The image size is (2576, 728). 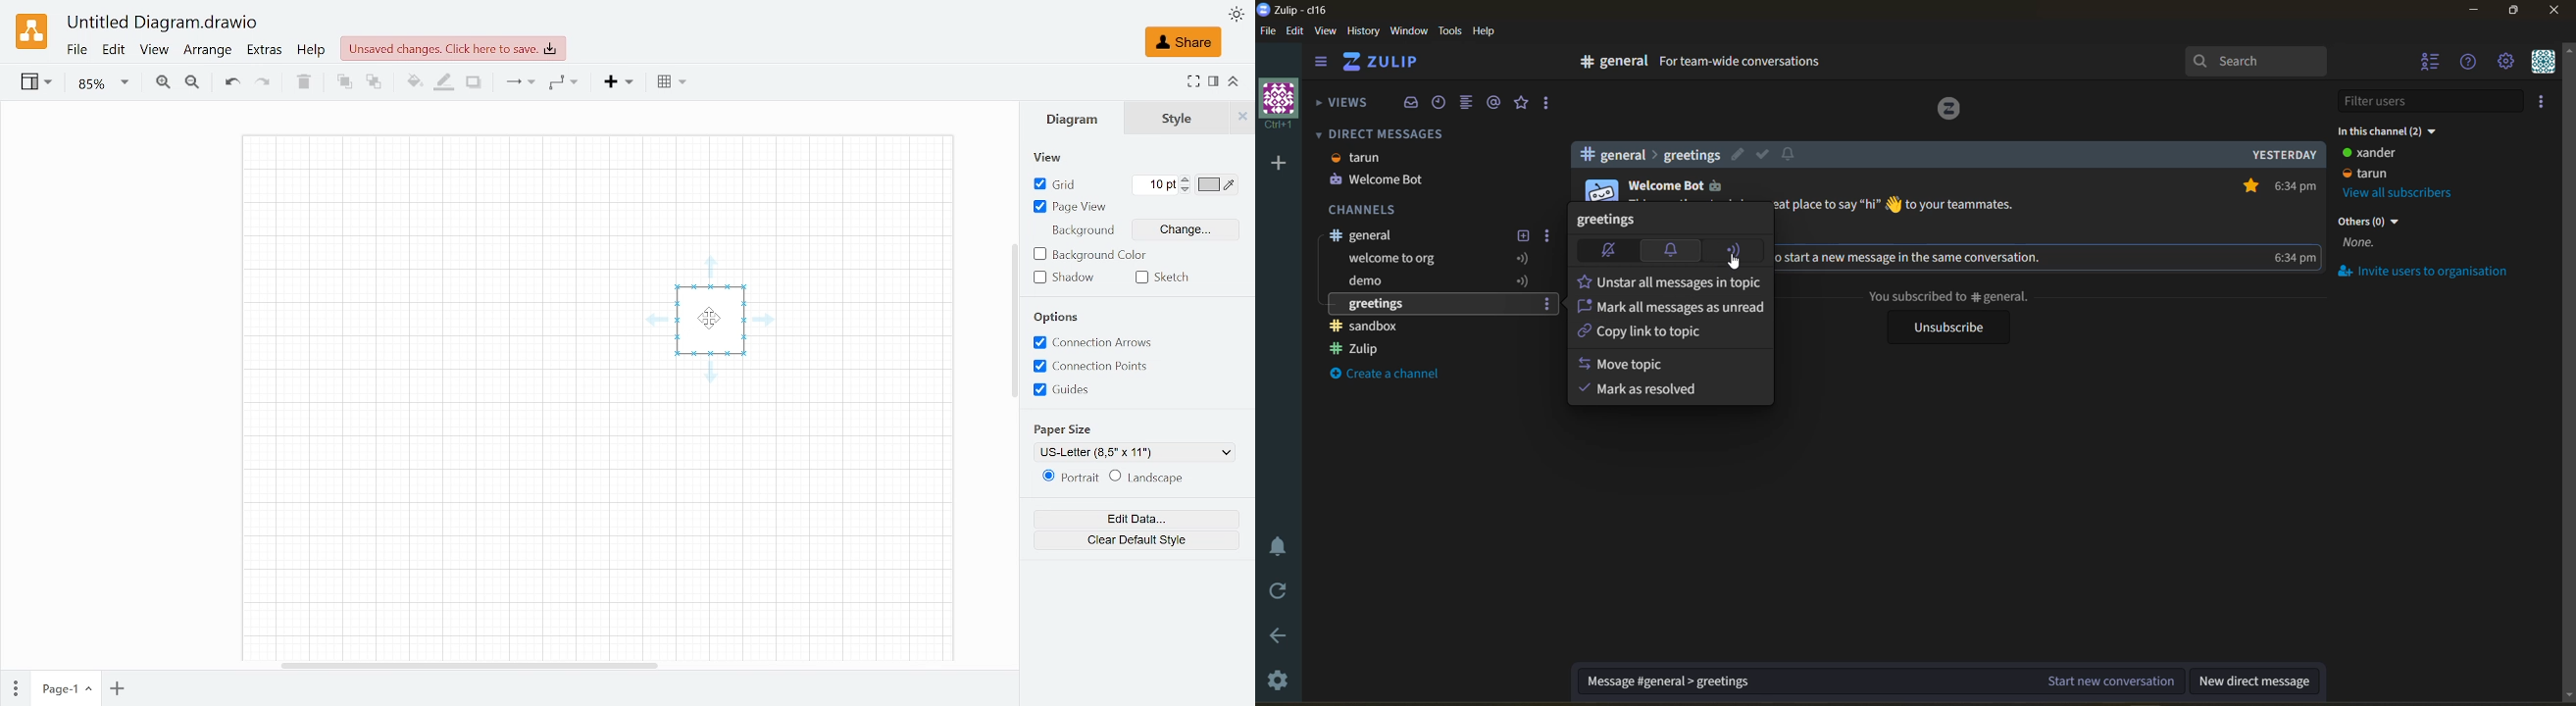 What do you see at coordinates (2435, 101) in the screenshot?
I see `filter users` at bounding box center [2435, 101].